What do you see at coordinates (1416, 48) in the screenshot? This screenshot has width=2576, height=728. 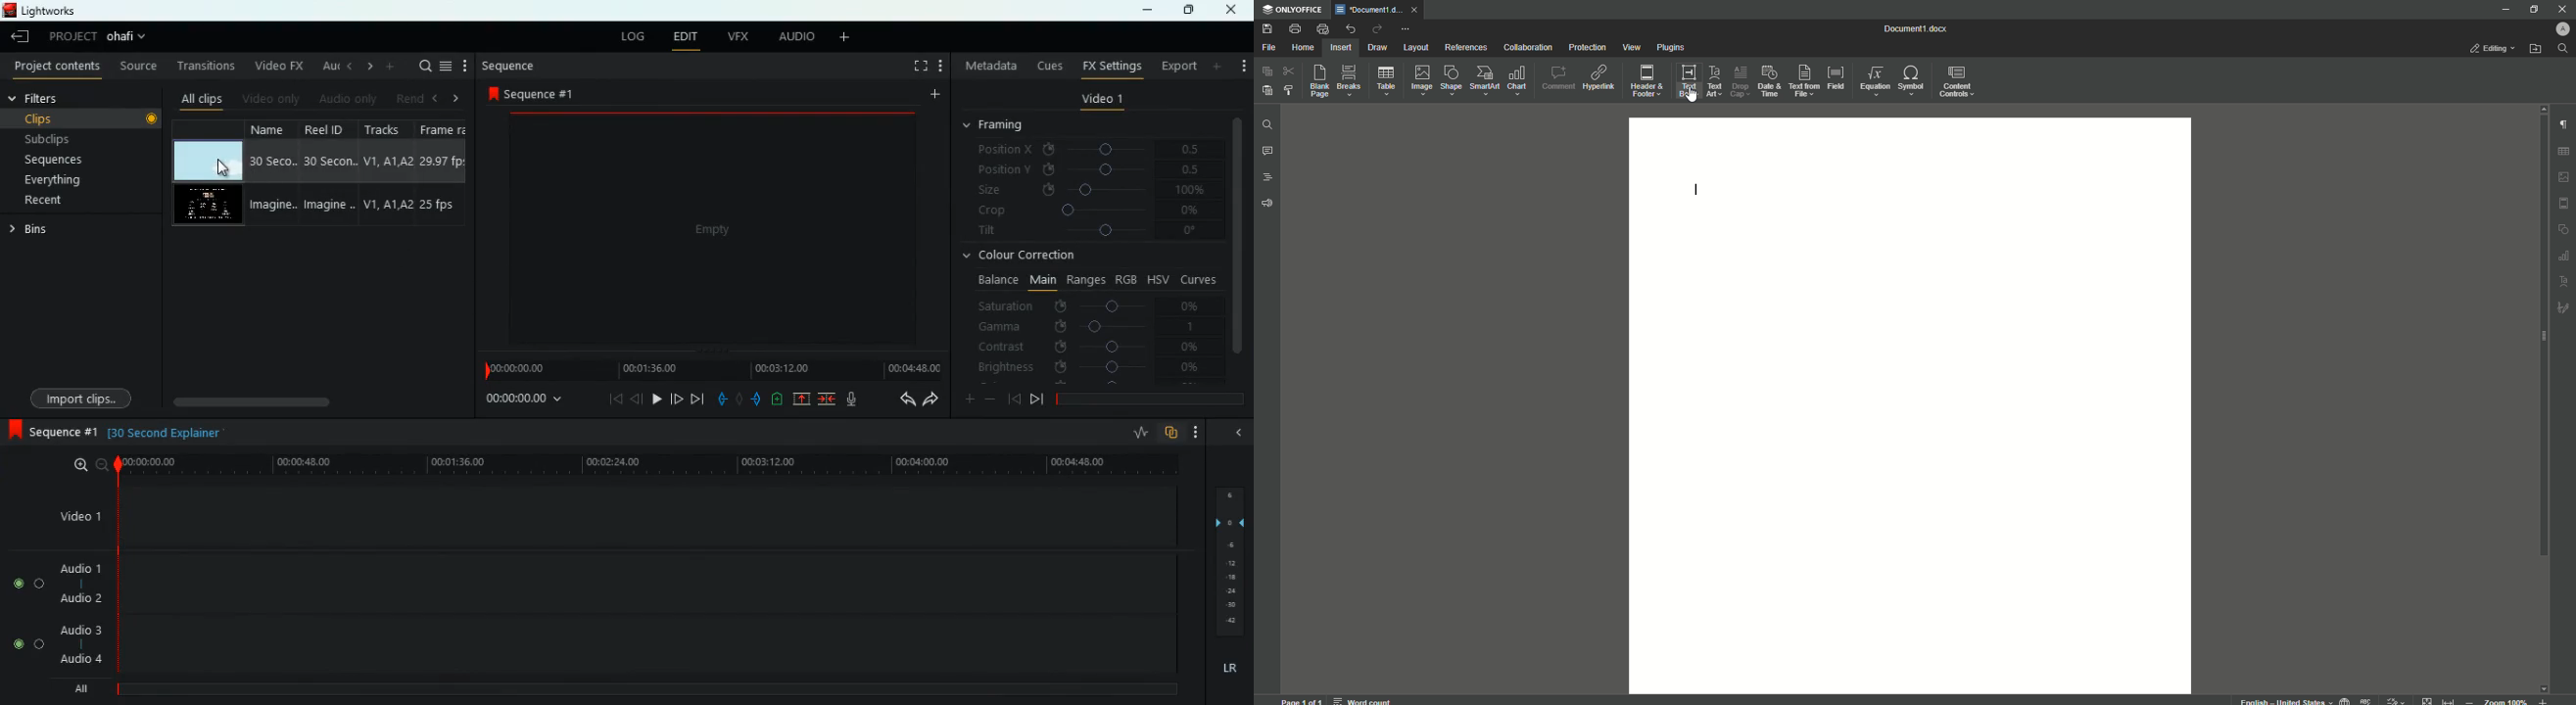 I see `Layout` at bounding box center [1416, 48].